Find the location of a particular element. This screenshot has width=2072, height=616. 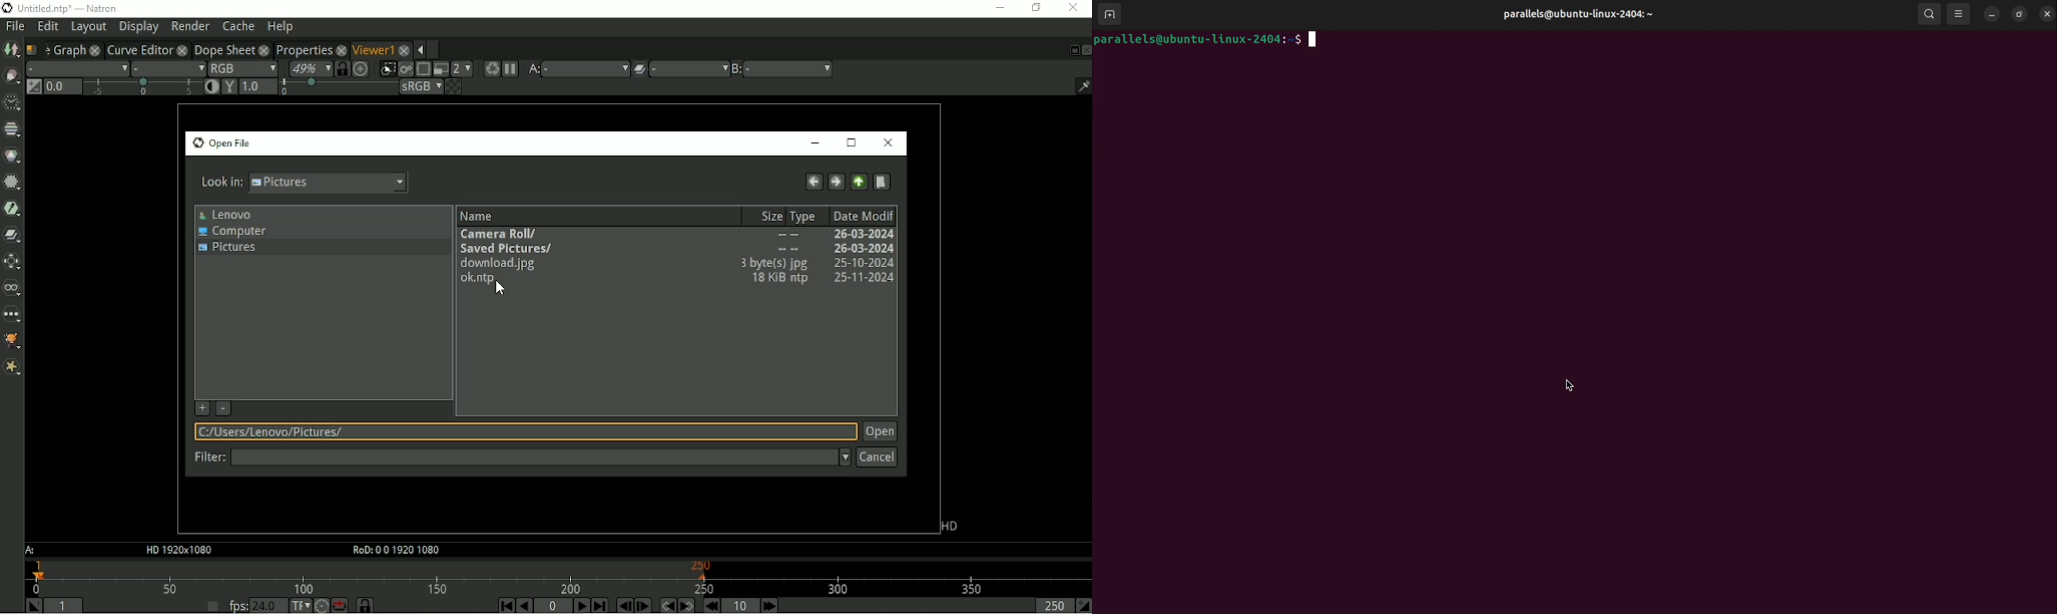

add terminal is located at coordinates (1110, 15).